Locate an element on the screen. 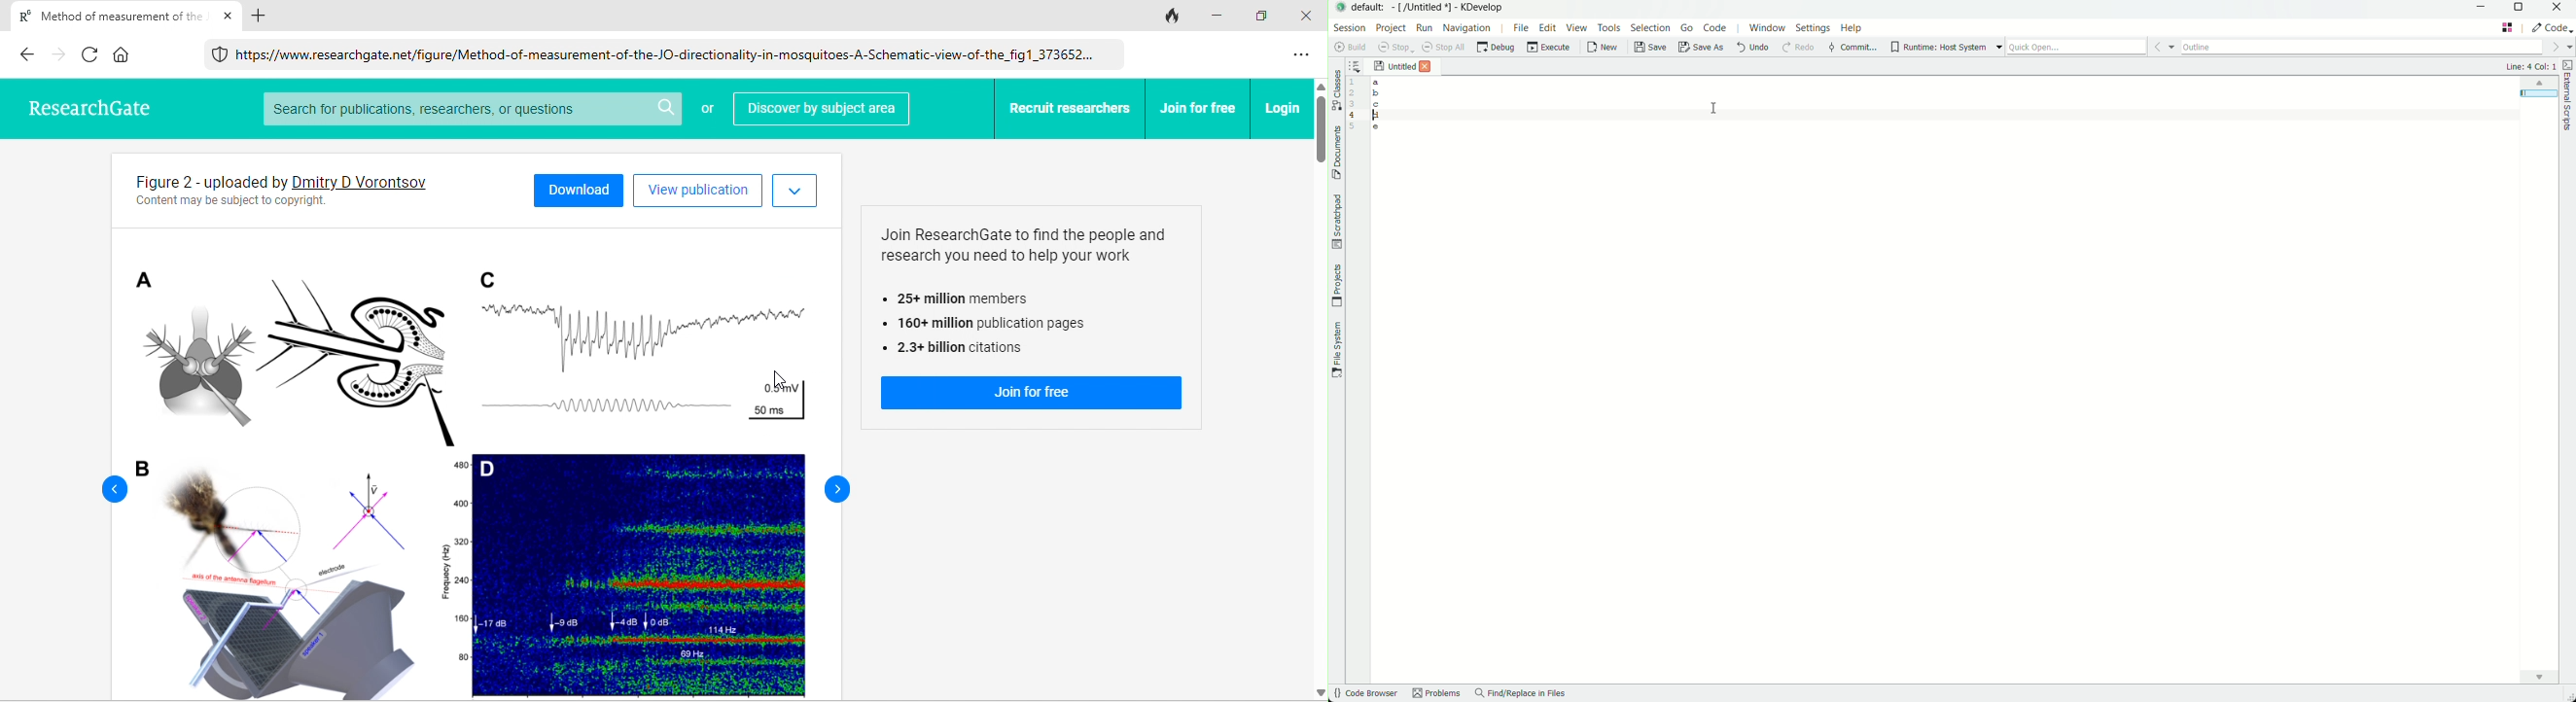  forward is located at coordinates (833, 488).